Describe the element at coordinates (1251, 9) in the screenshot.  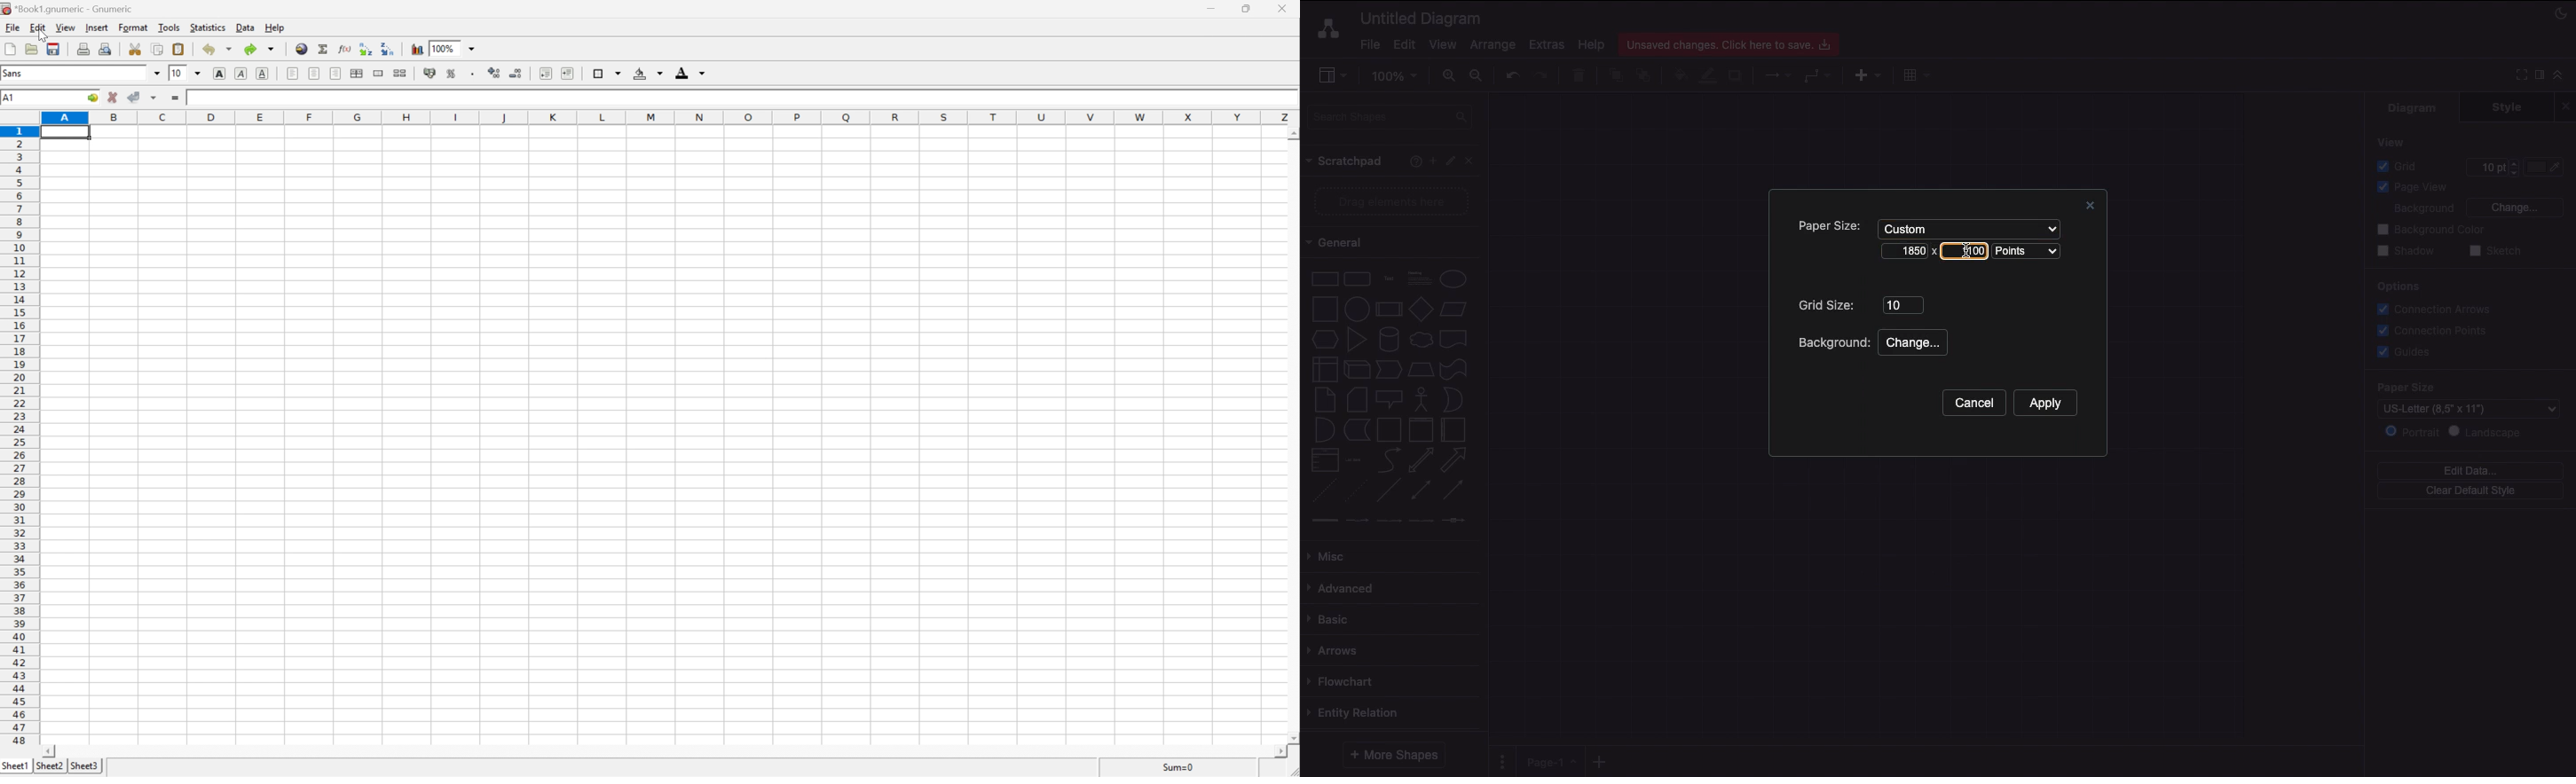
I see `restore down` at that location.